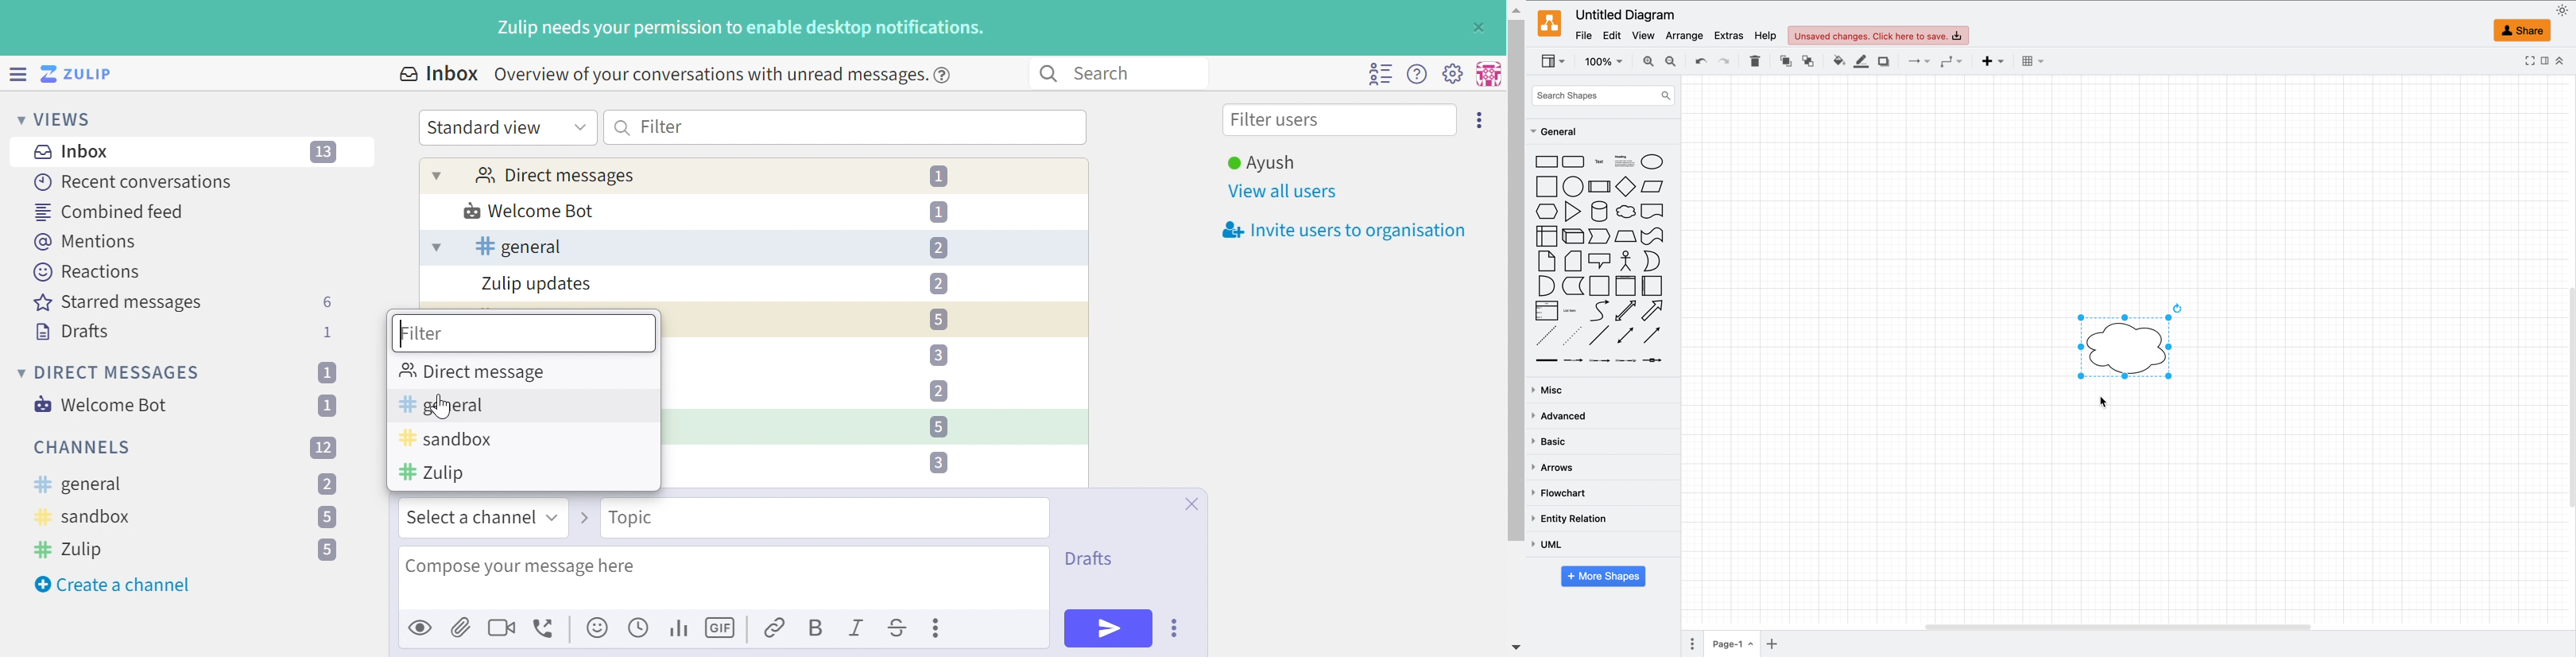  What do you see at coordinates (1545, 211) in the screenshot?
I see `hexagon` at bounding box center [1545, 211].